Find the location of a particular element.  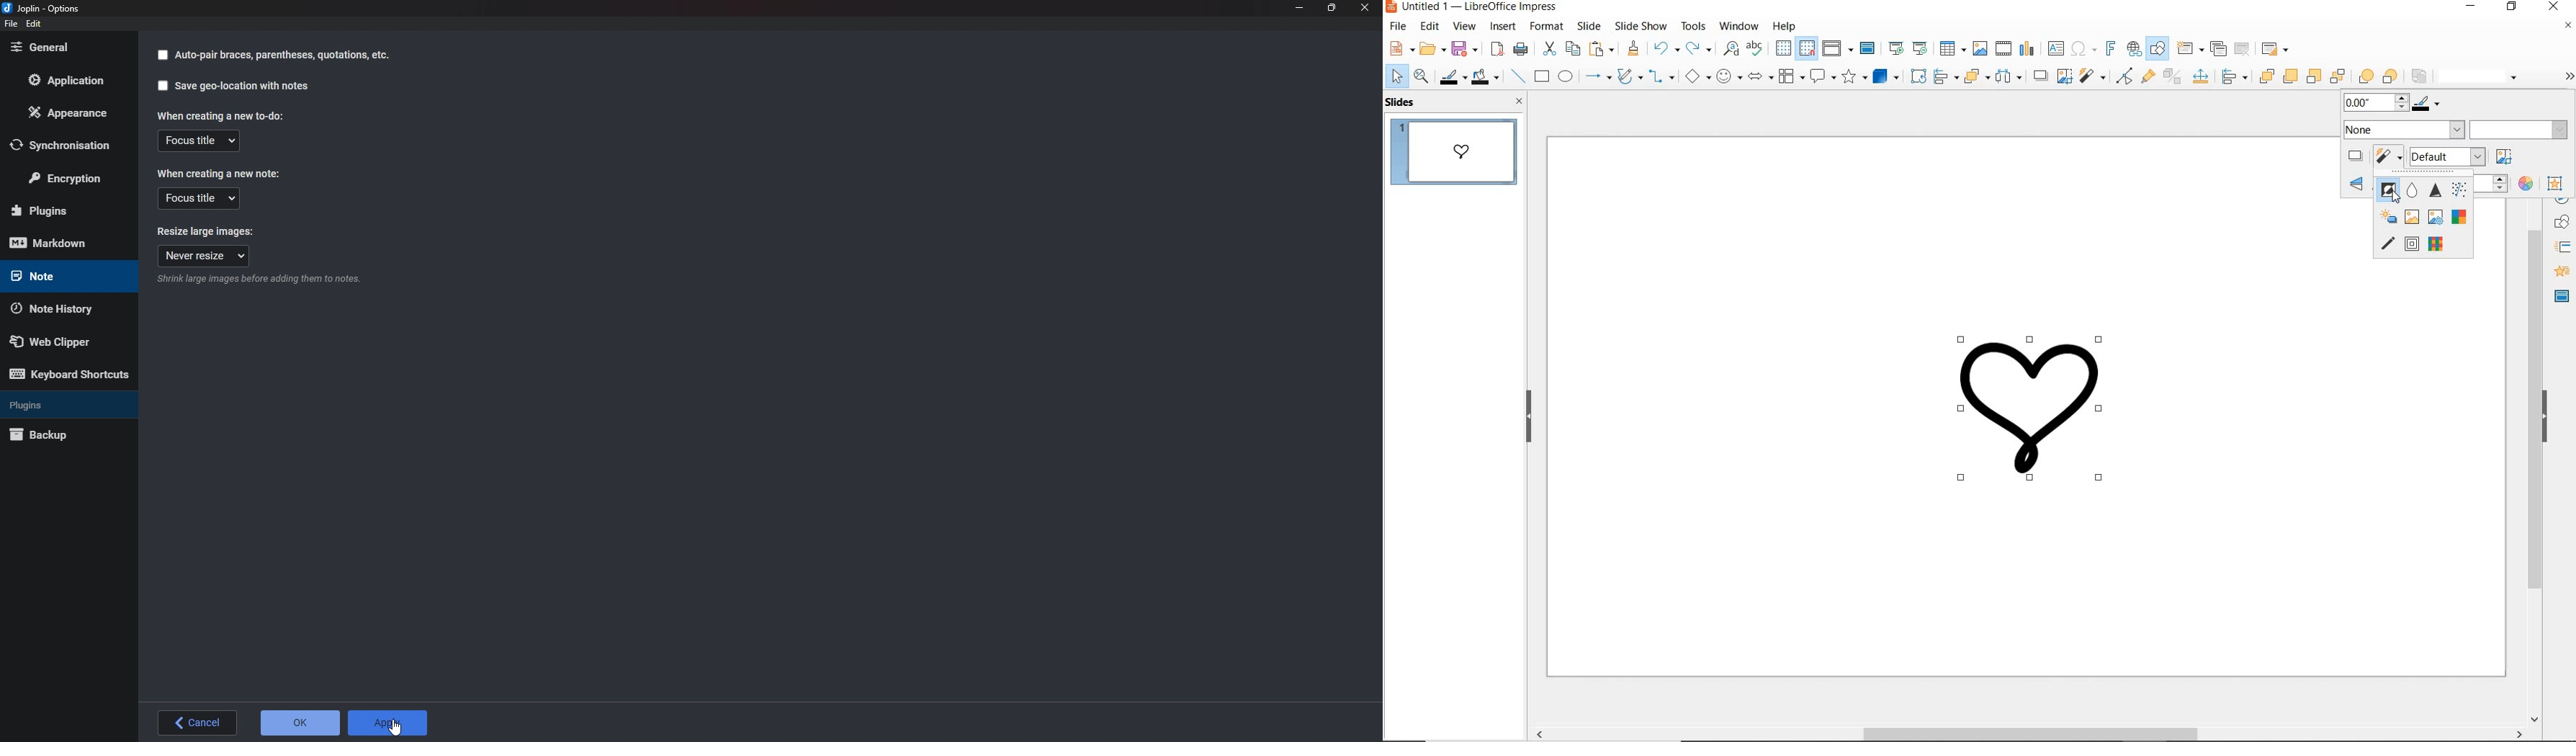

mark down is located at coordinates (63, 243).